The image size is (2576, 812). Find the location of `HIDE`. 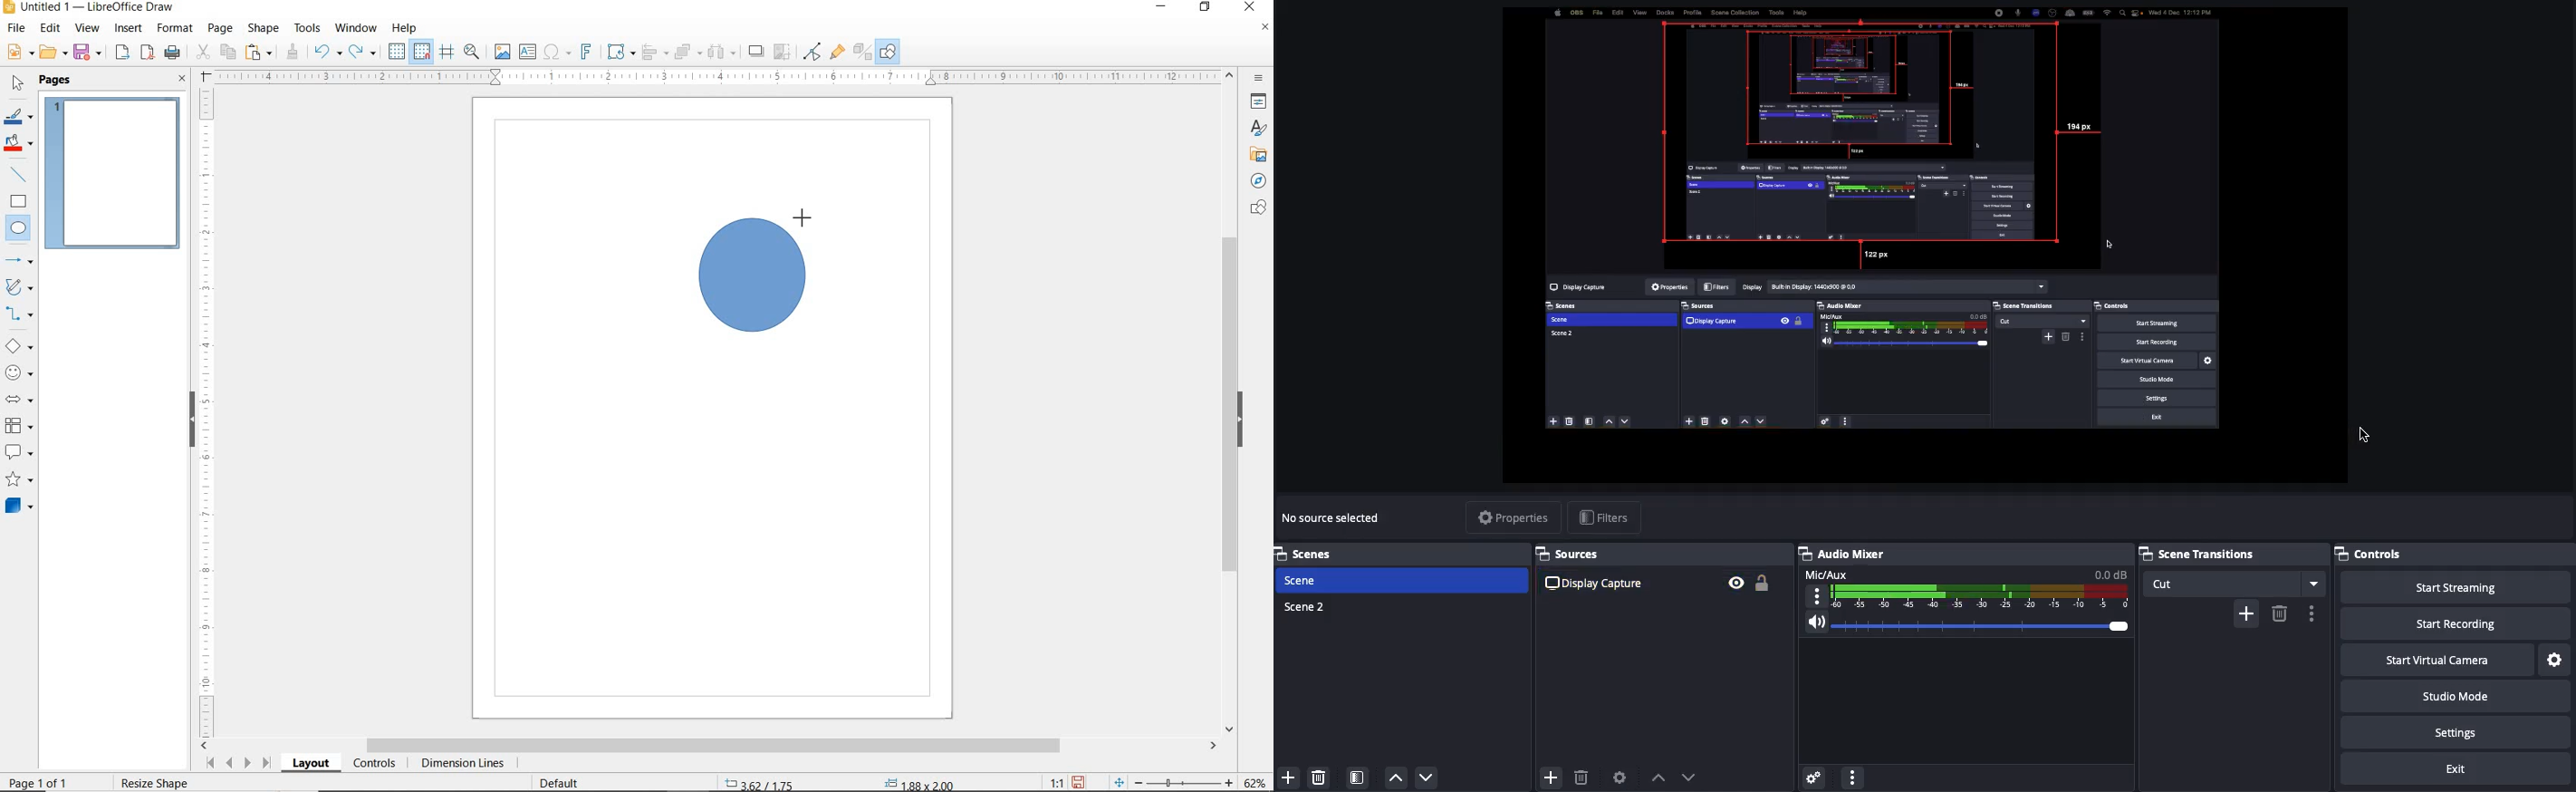

HIDE is located at coordinates (190, 417).